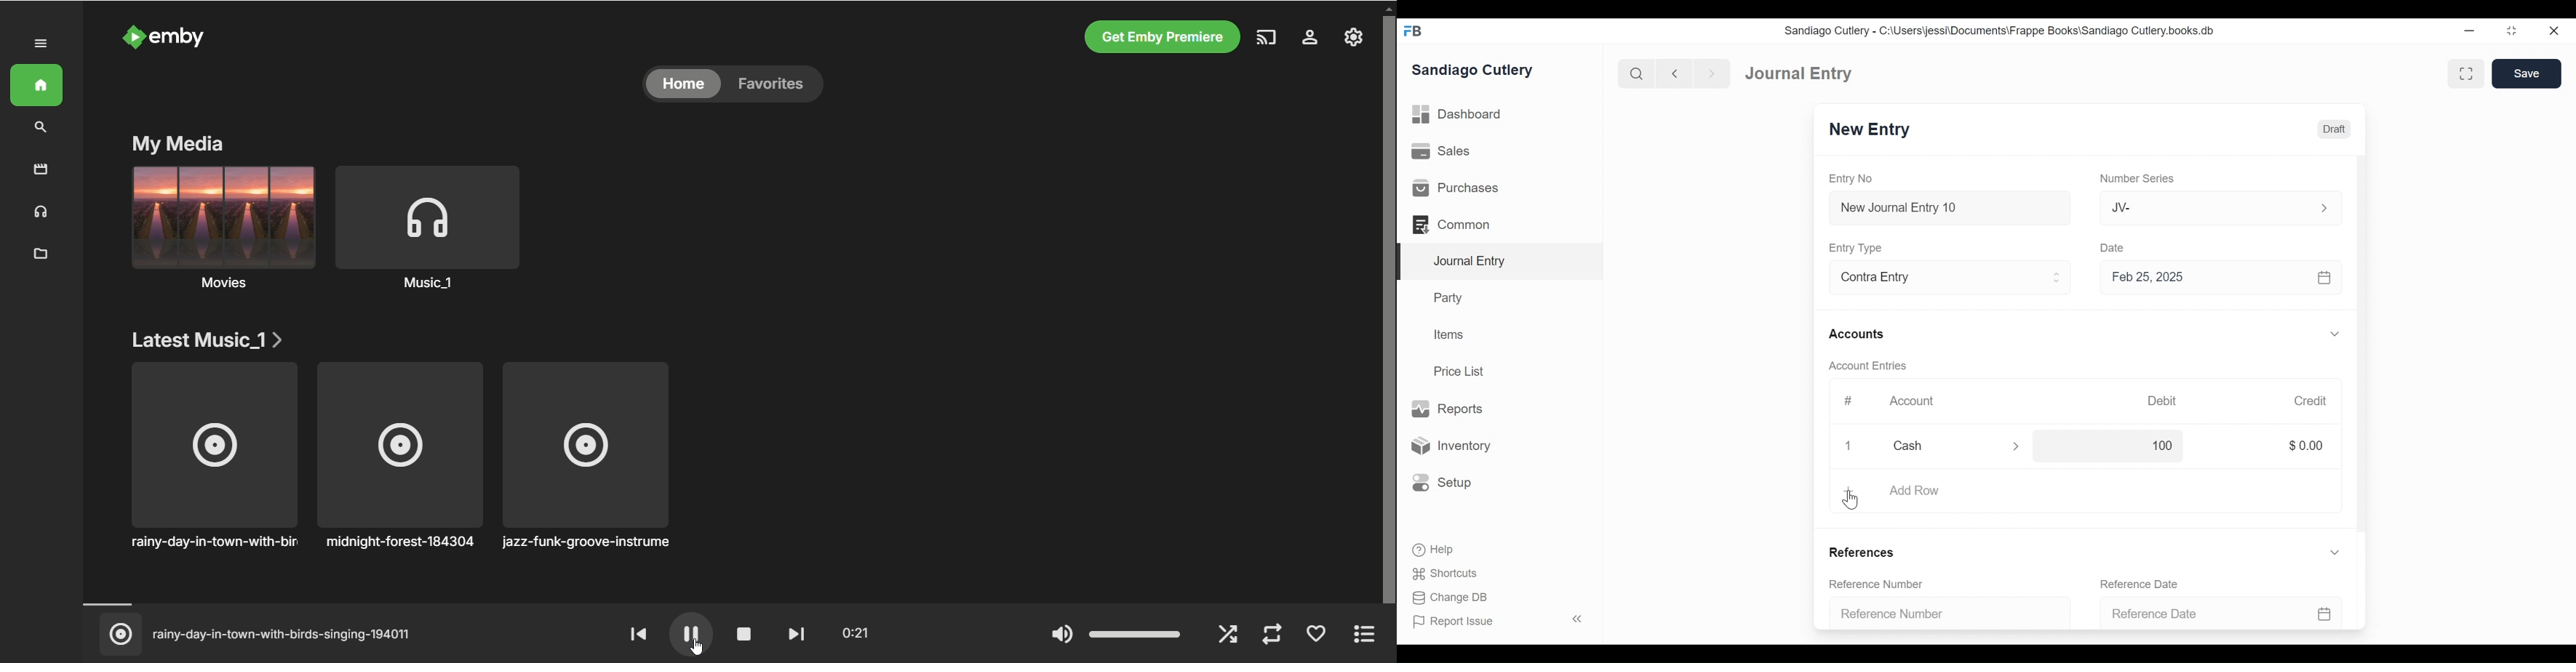  I want to click on Close, so click(2553, 31).